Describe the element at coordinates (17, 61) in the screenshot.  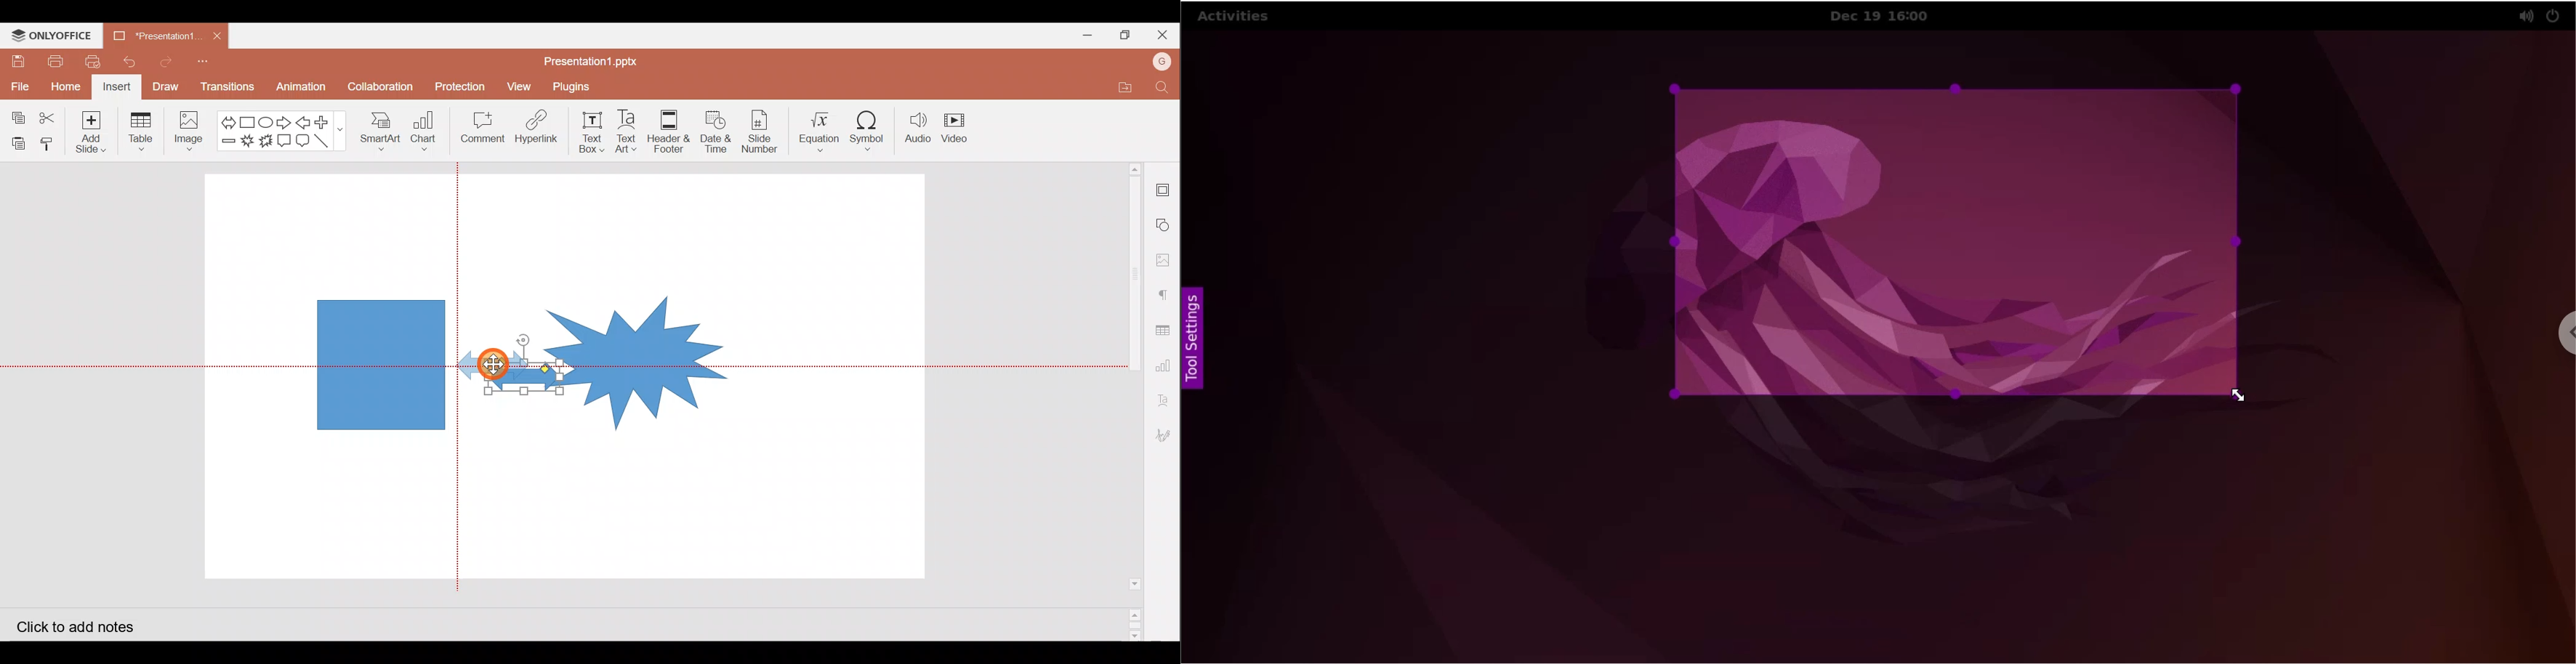
I see `Save` at that location.